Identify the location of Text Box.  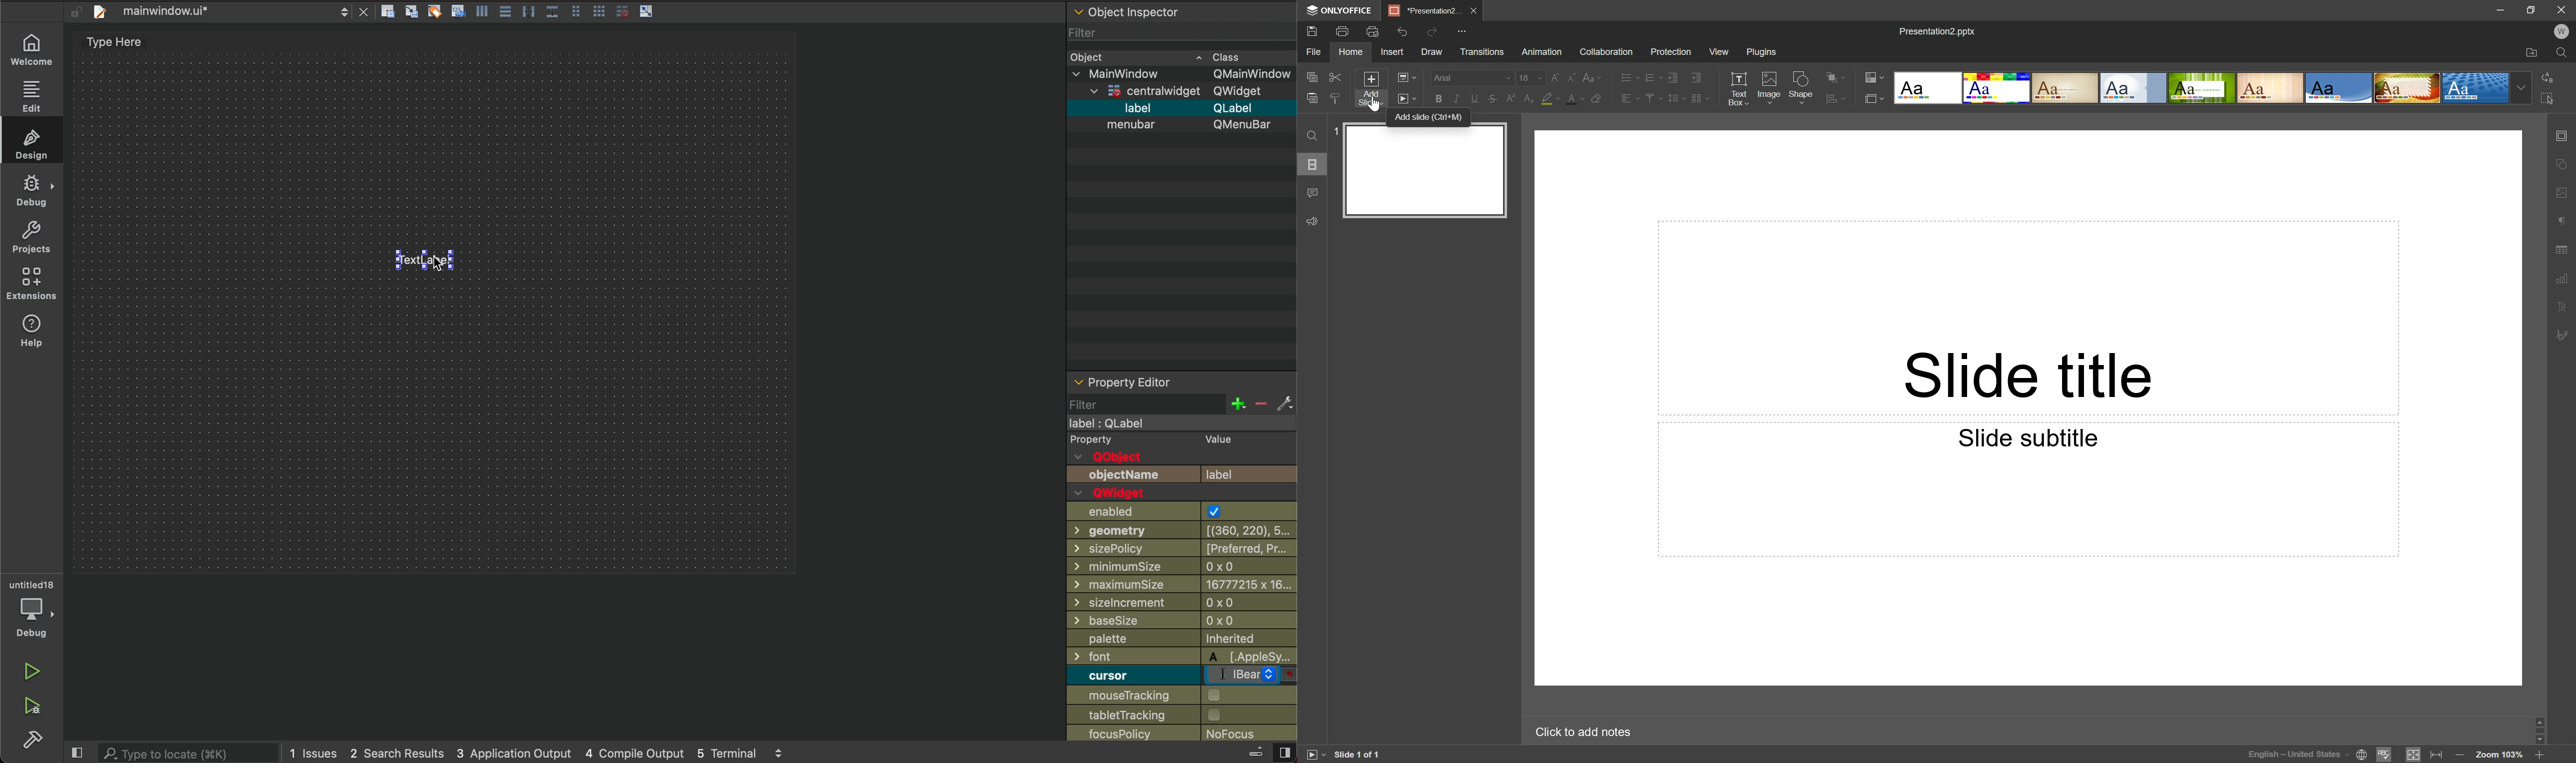
(1741, 87).